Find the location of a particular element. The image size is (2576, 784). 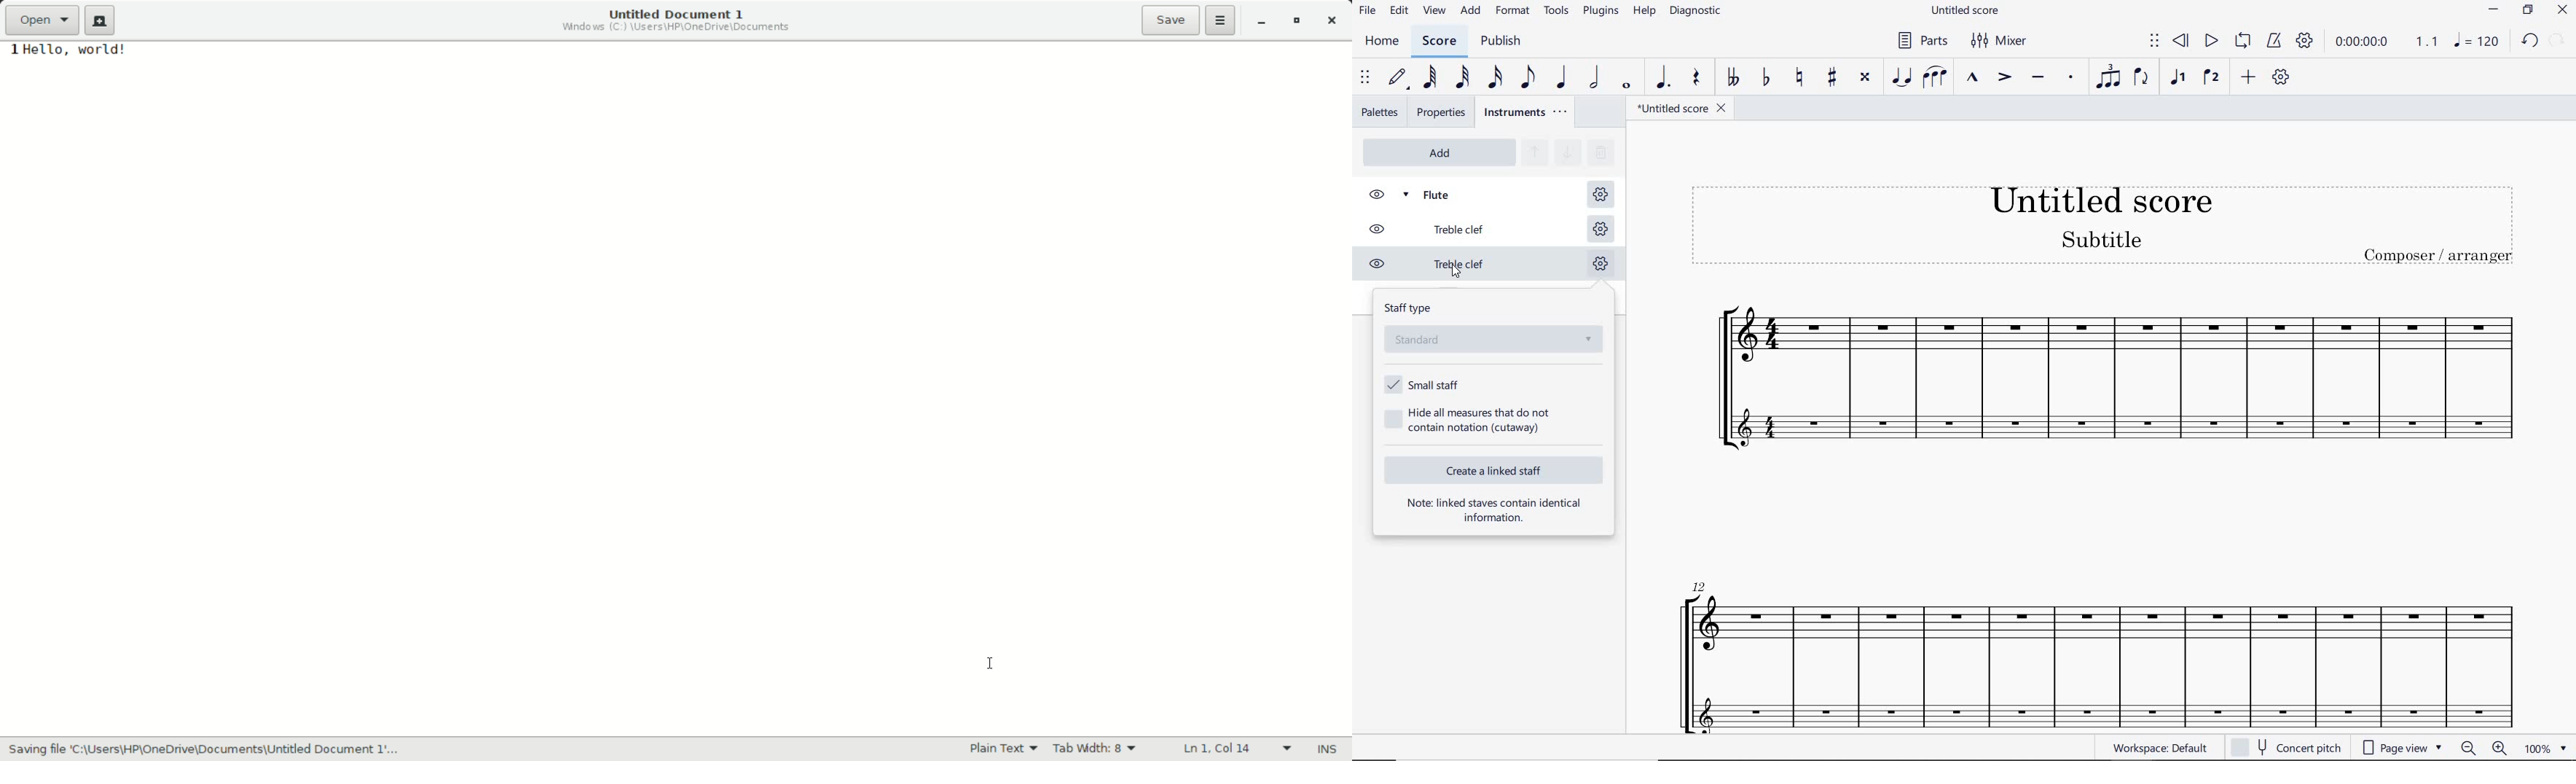

FILE NAME is located at coordinates (1965, 9).